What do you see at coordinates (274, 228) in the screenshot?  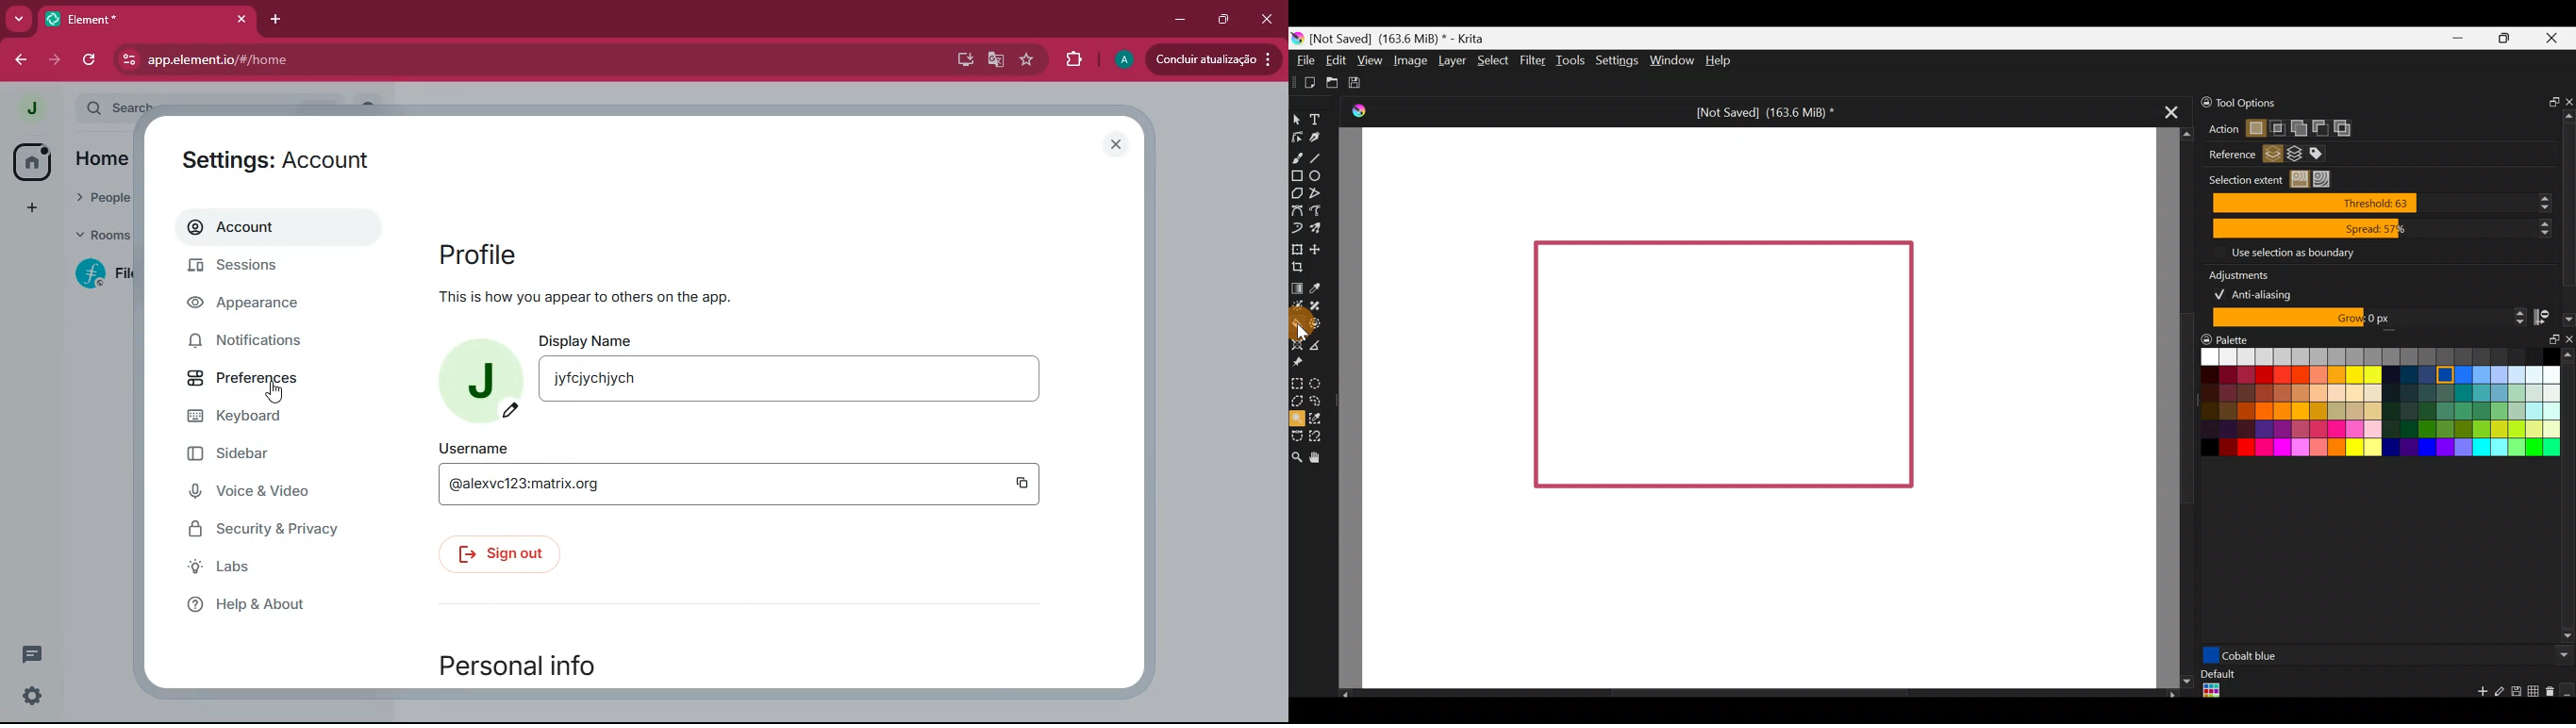 I see `account` at bounding box center [274, 228].